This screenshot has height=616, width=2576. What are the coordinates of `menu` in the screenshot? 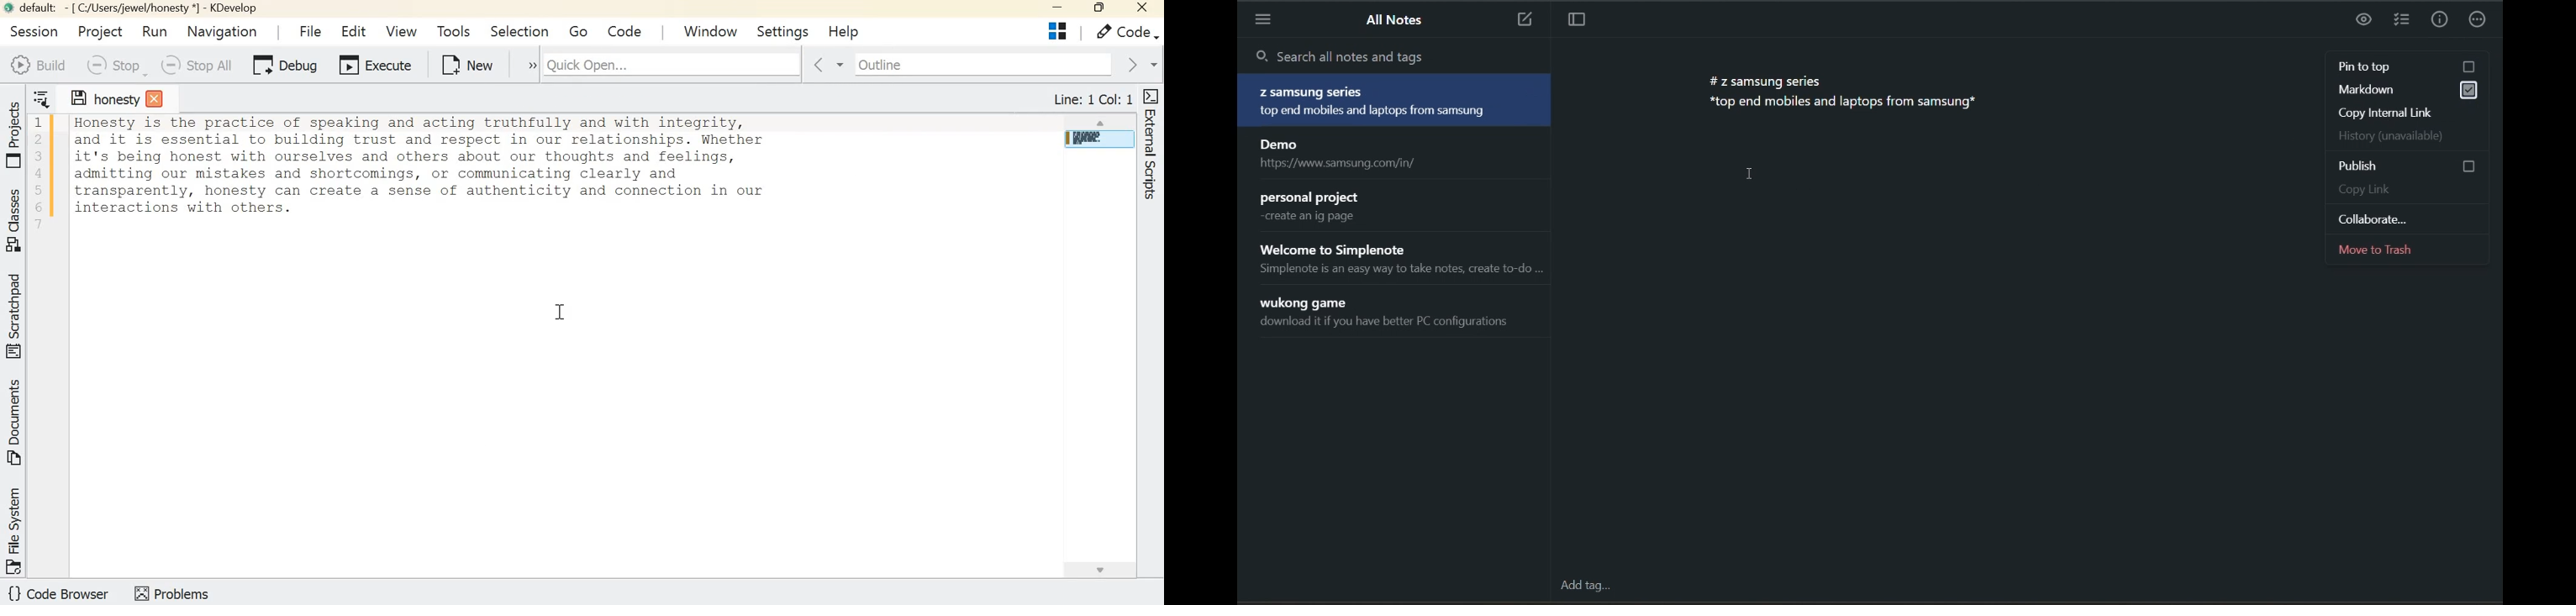 It's located at (1266, 19).